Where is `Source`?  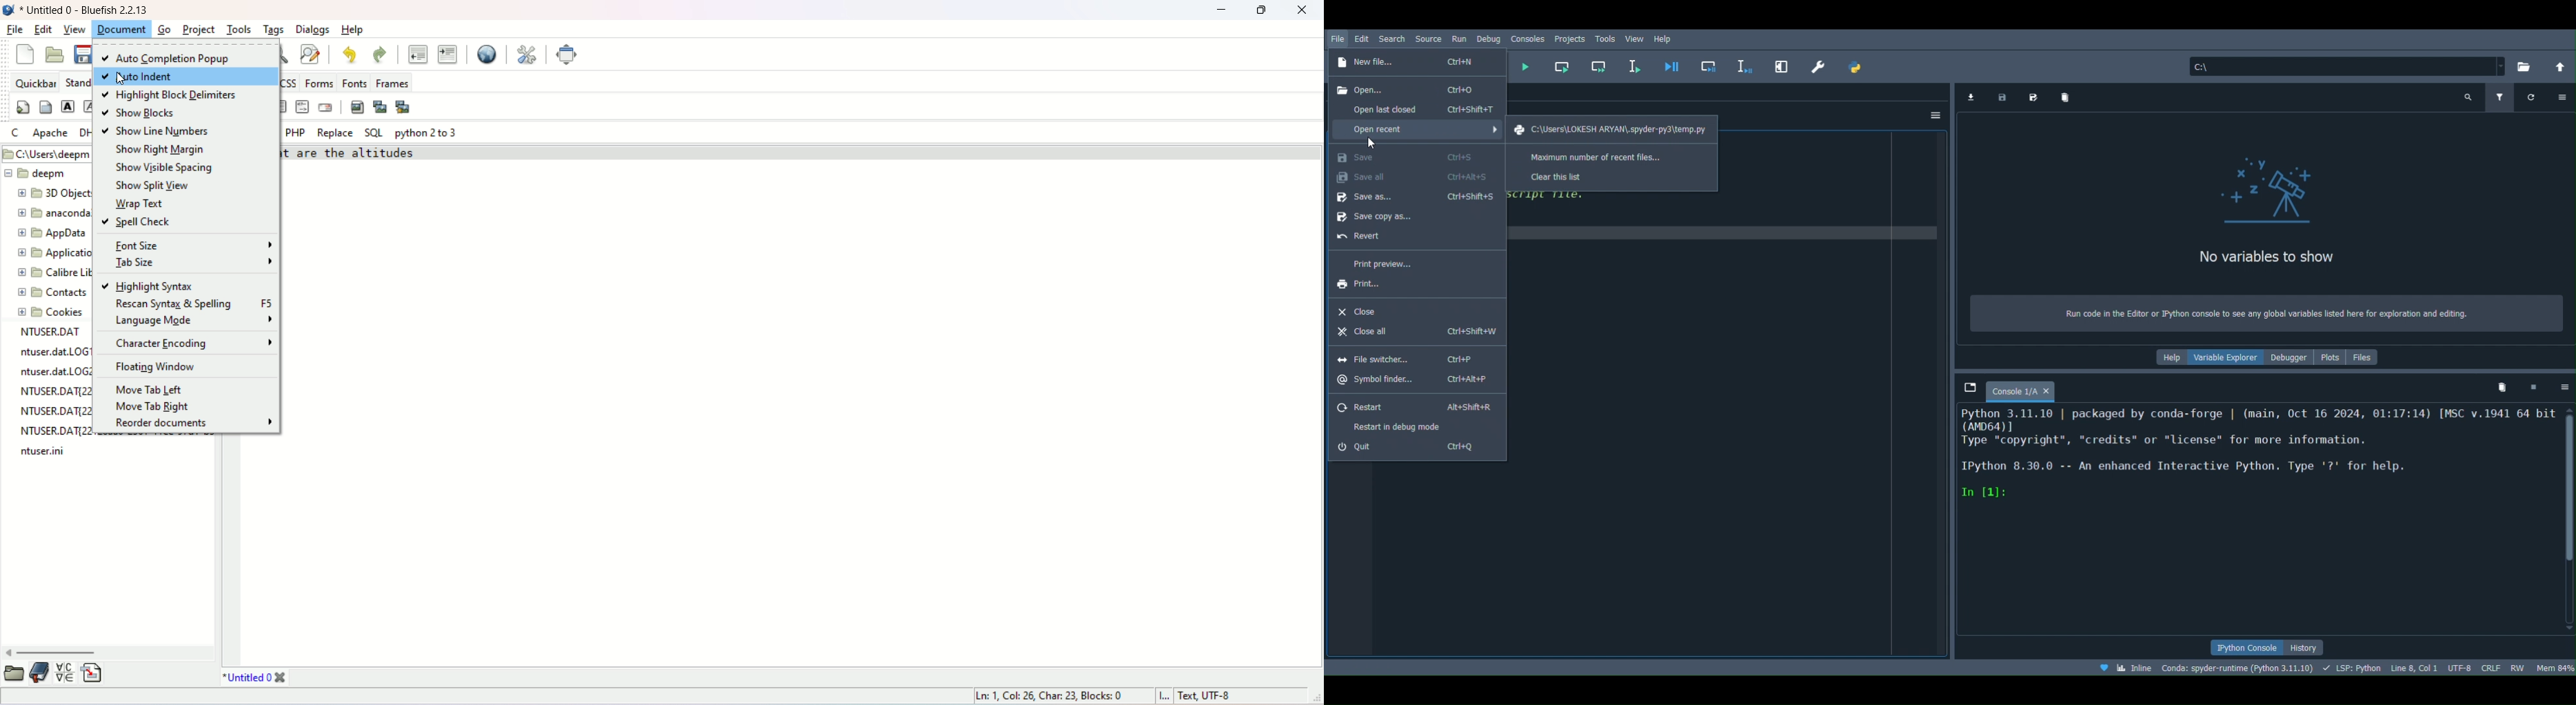
Source is located at coordinates (1428, 40).